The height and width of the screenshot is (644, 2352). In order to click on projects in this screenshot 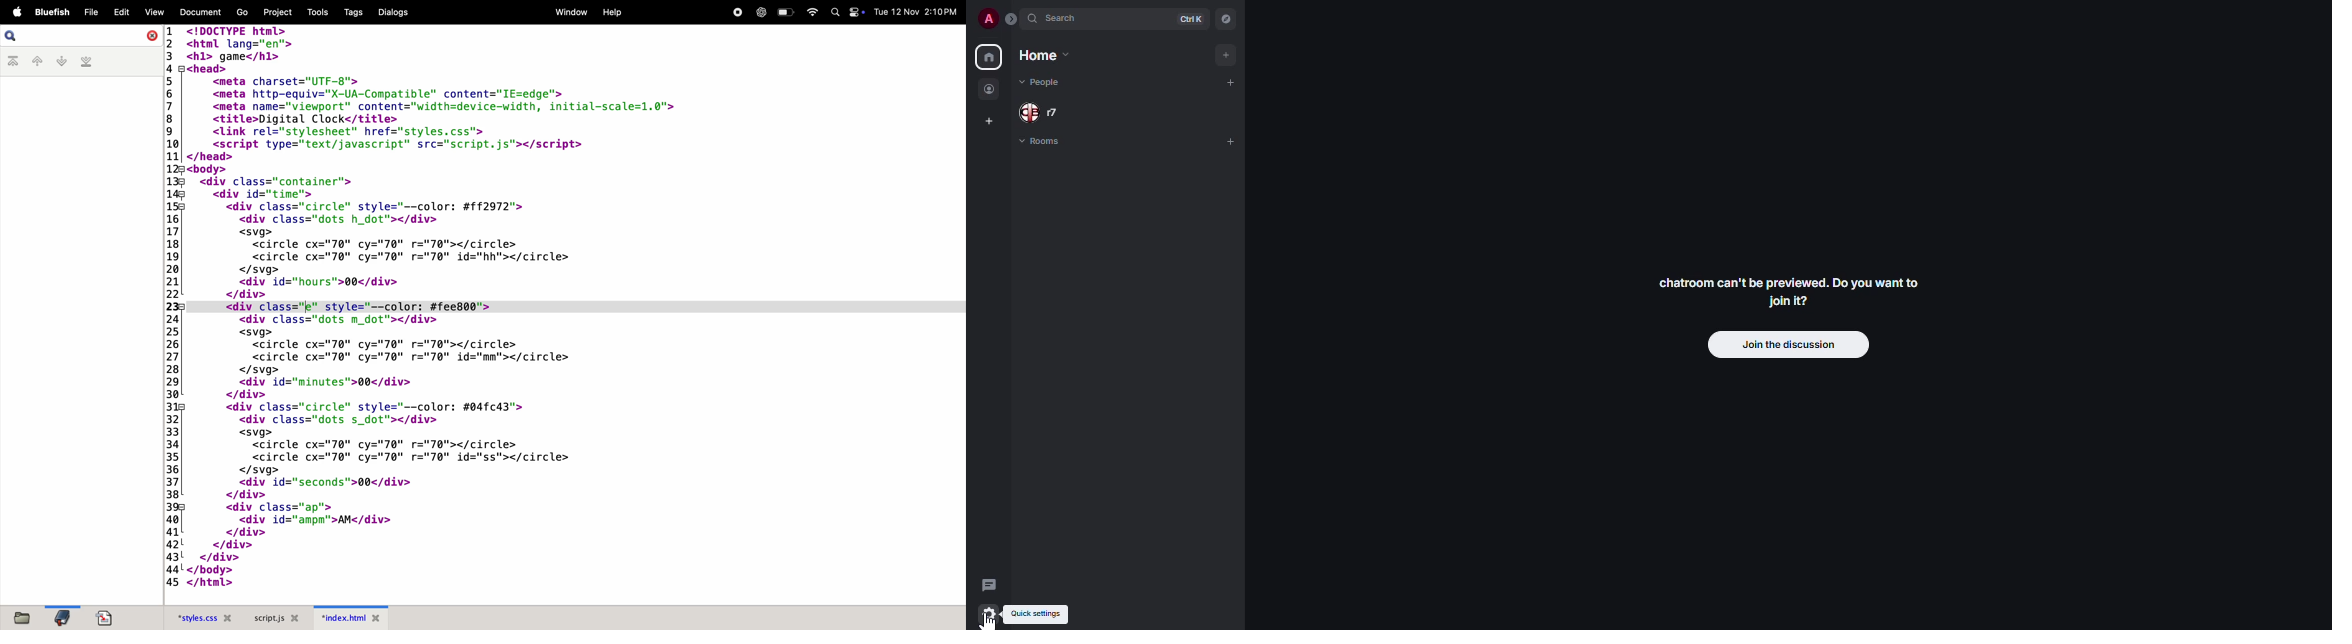, I will do `click(275, 12)`.